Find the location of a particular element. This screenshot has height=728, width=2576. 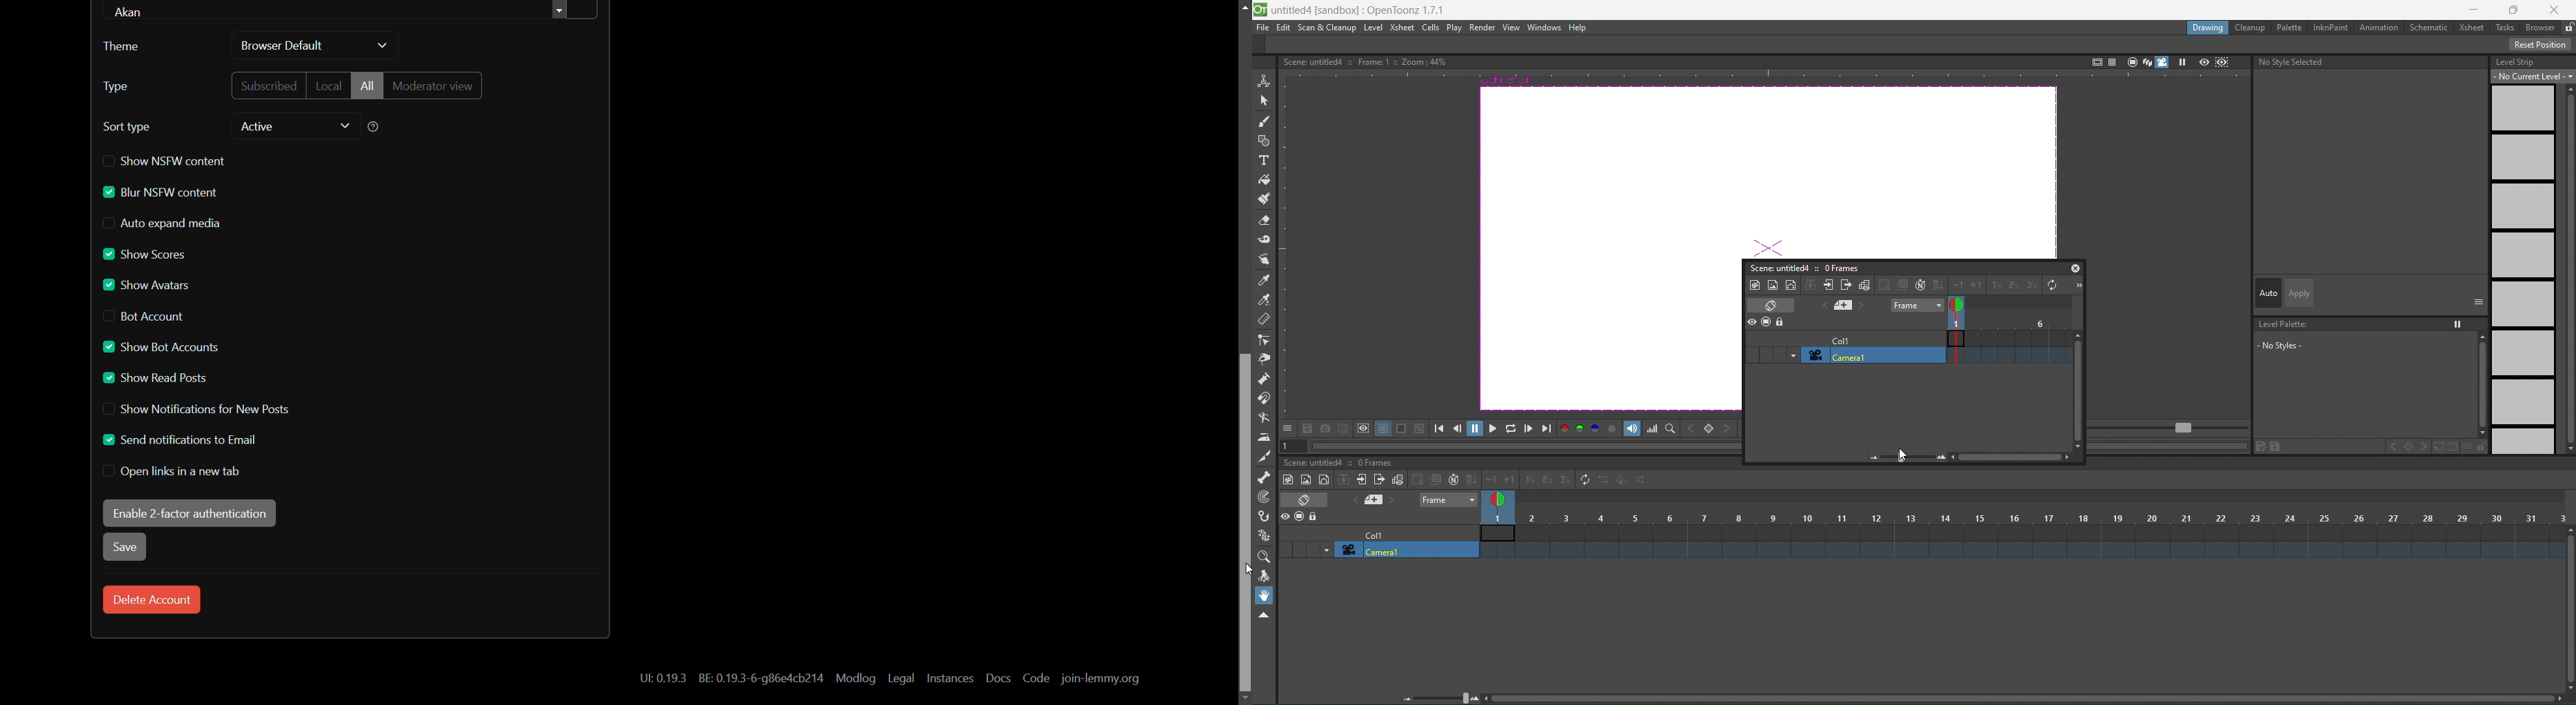

delete account is located at coordinates (152, 600).